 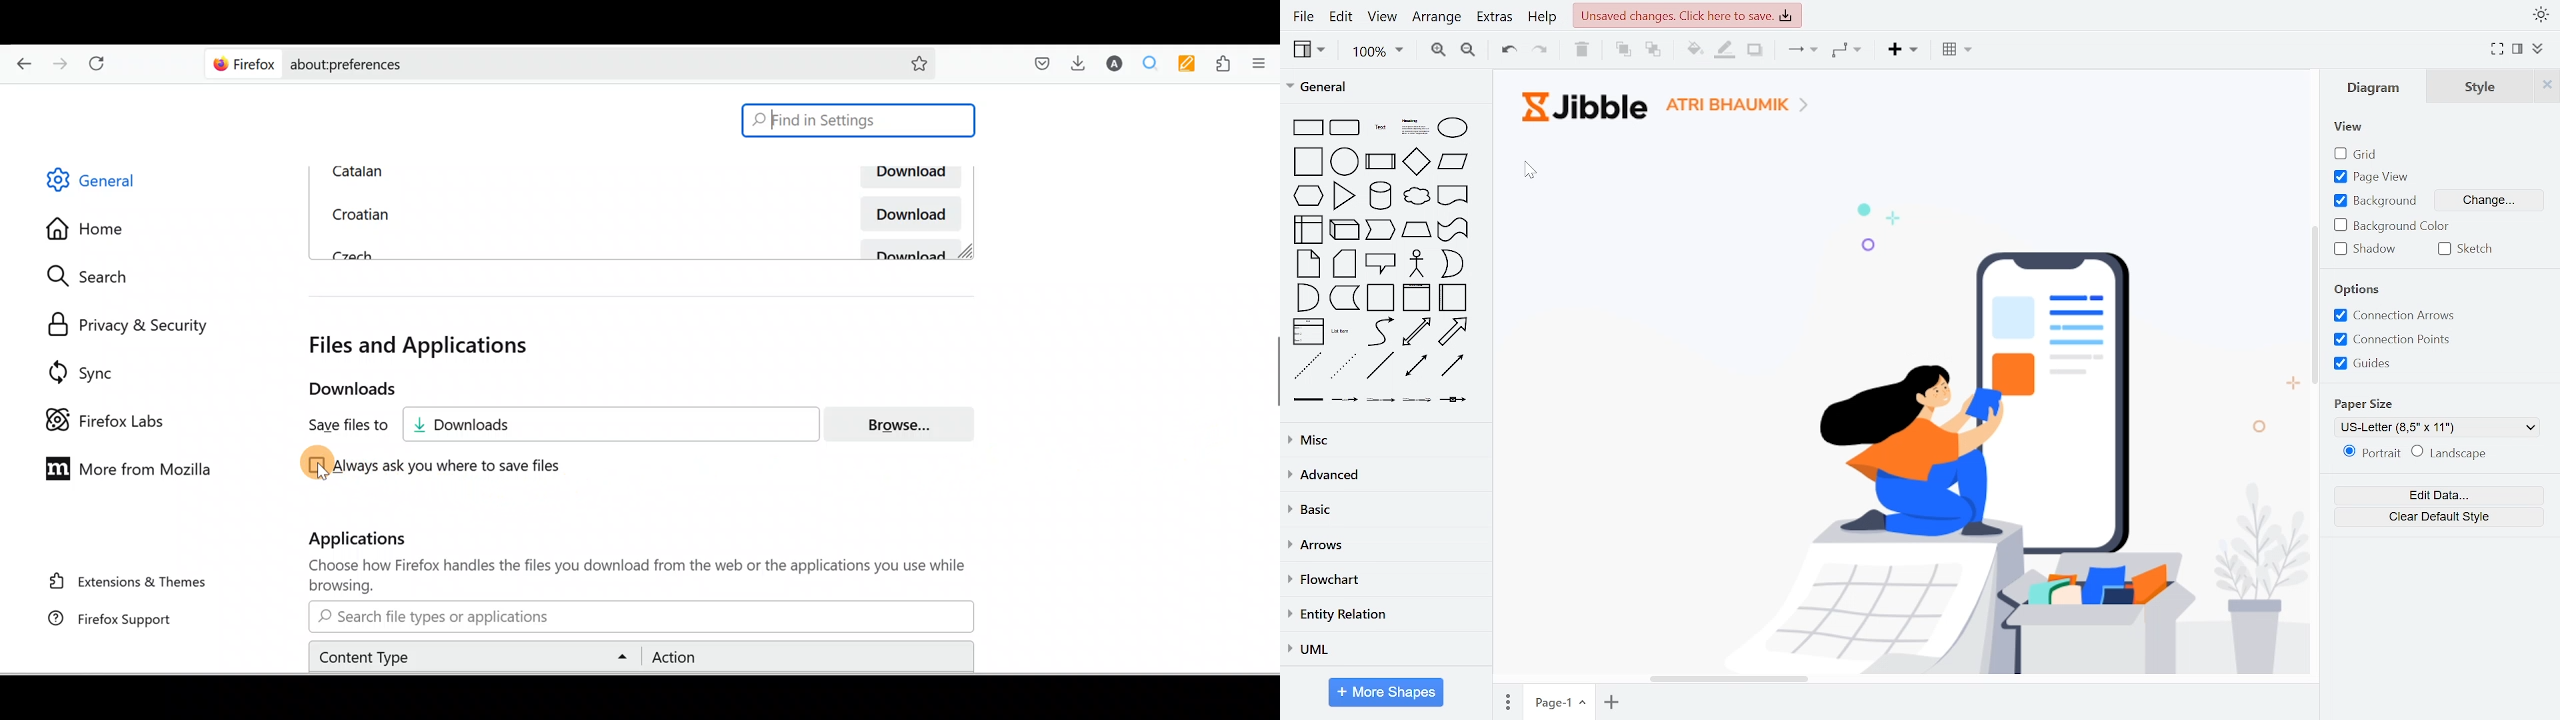 I want to click on insert, so click(x=1900, y=51).